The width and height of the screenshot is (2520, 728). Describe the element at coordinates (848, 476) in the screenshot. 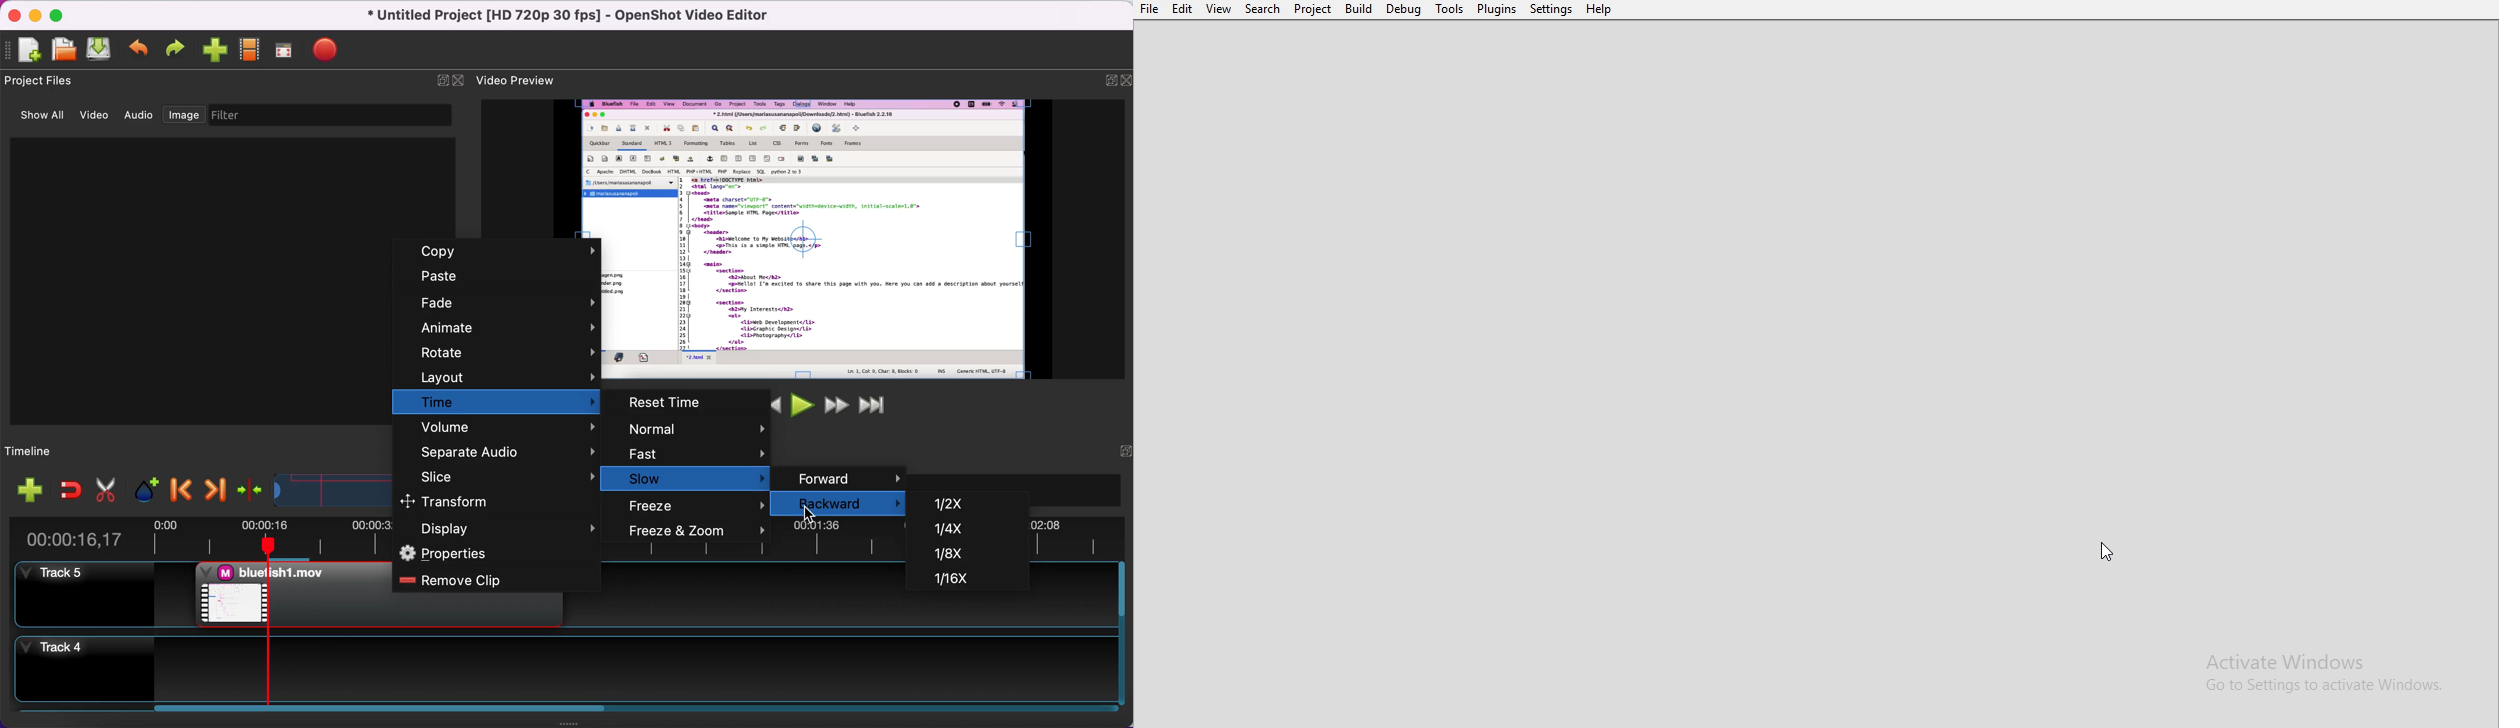

I see `forward` at that location.